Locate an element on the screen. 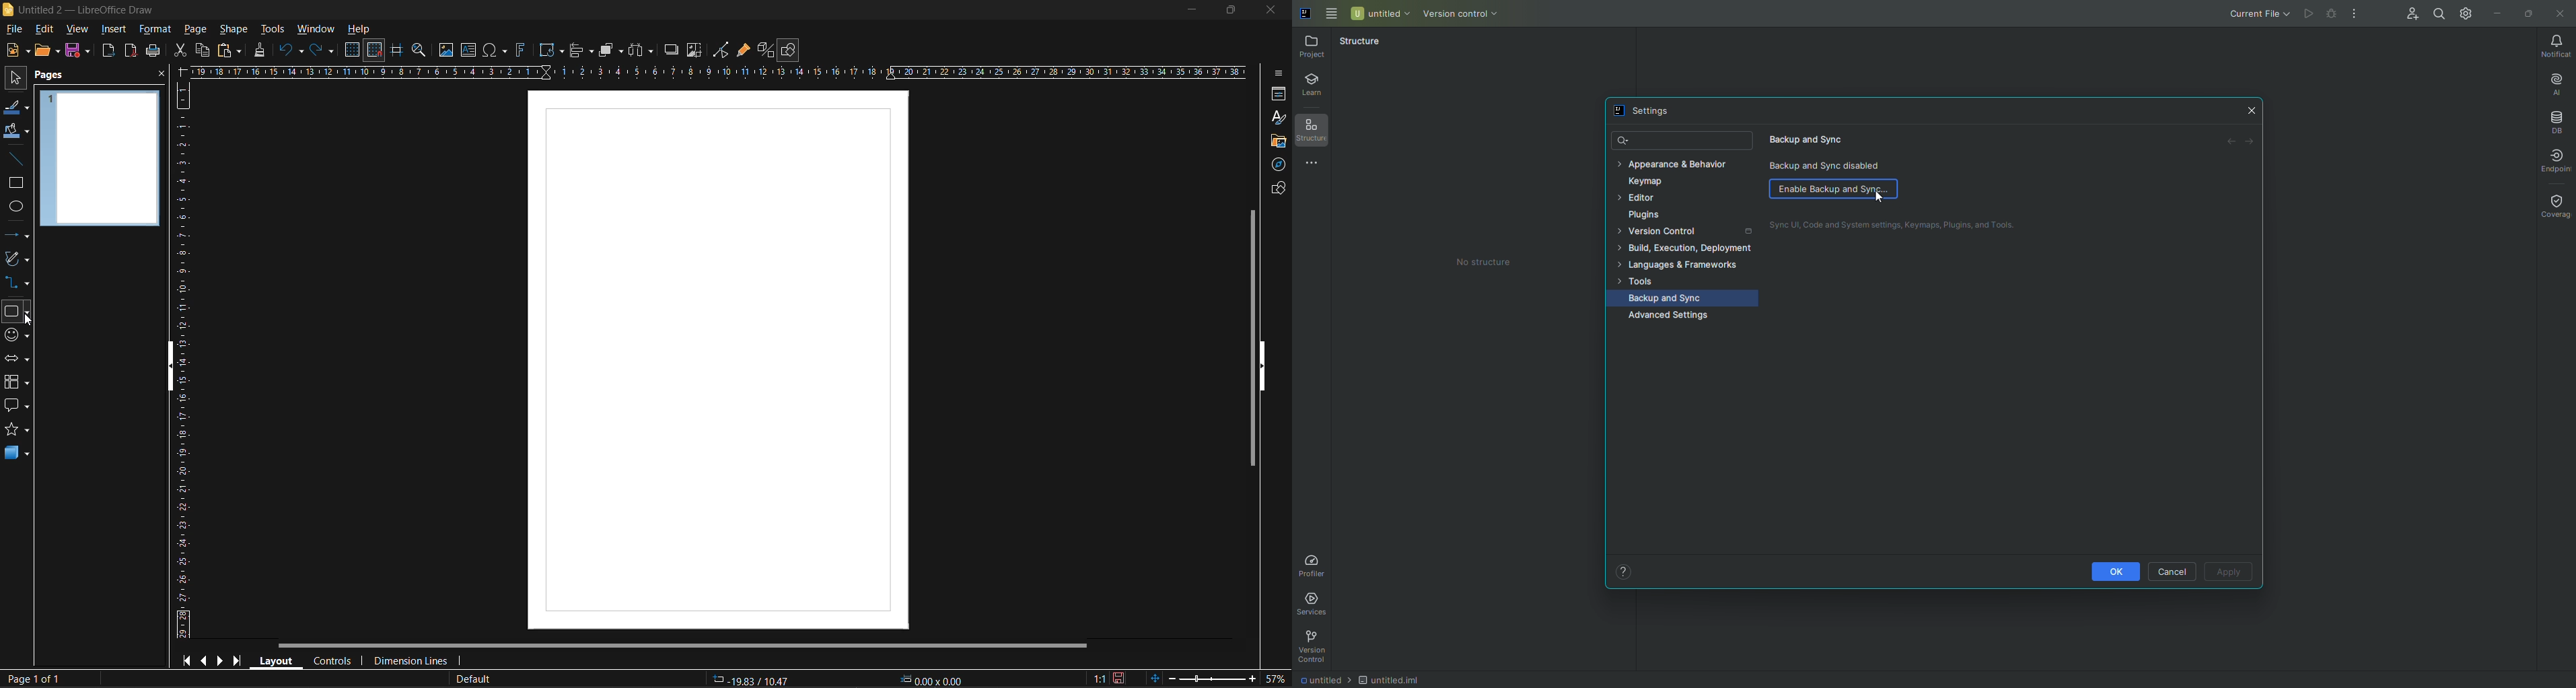 The width and height of the screenshot is (2576, 700). block arrows is located at coordinates (15, 359).